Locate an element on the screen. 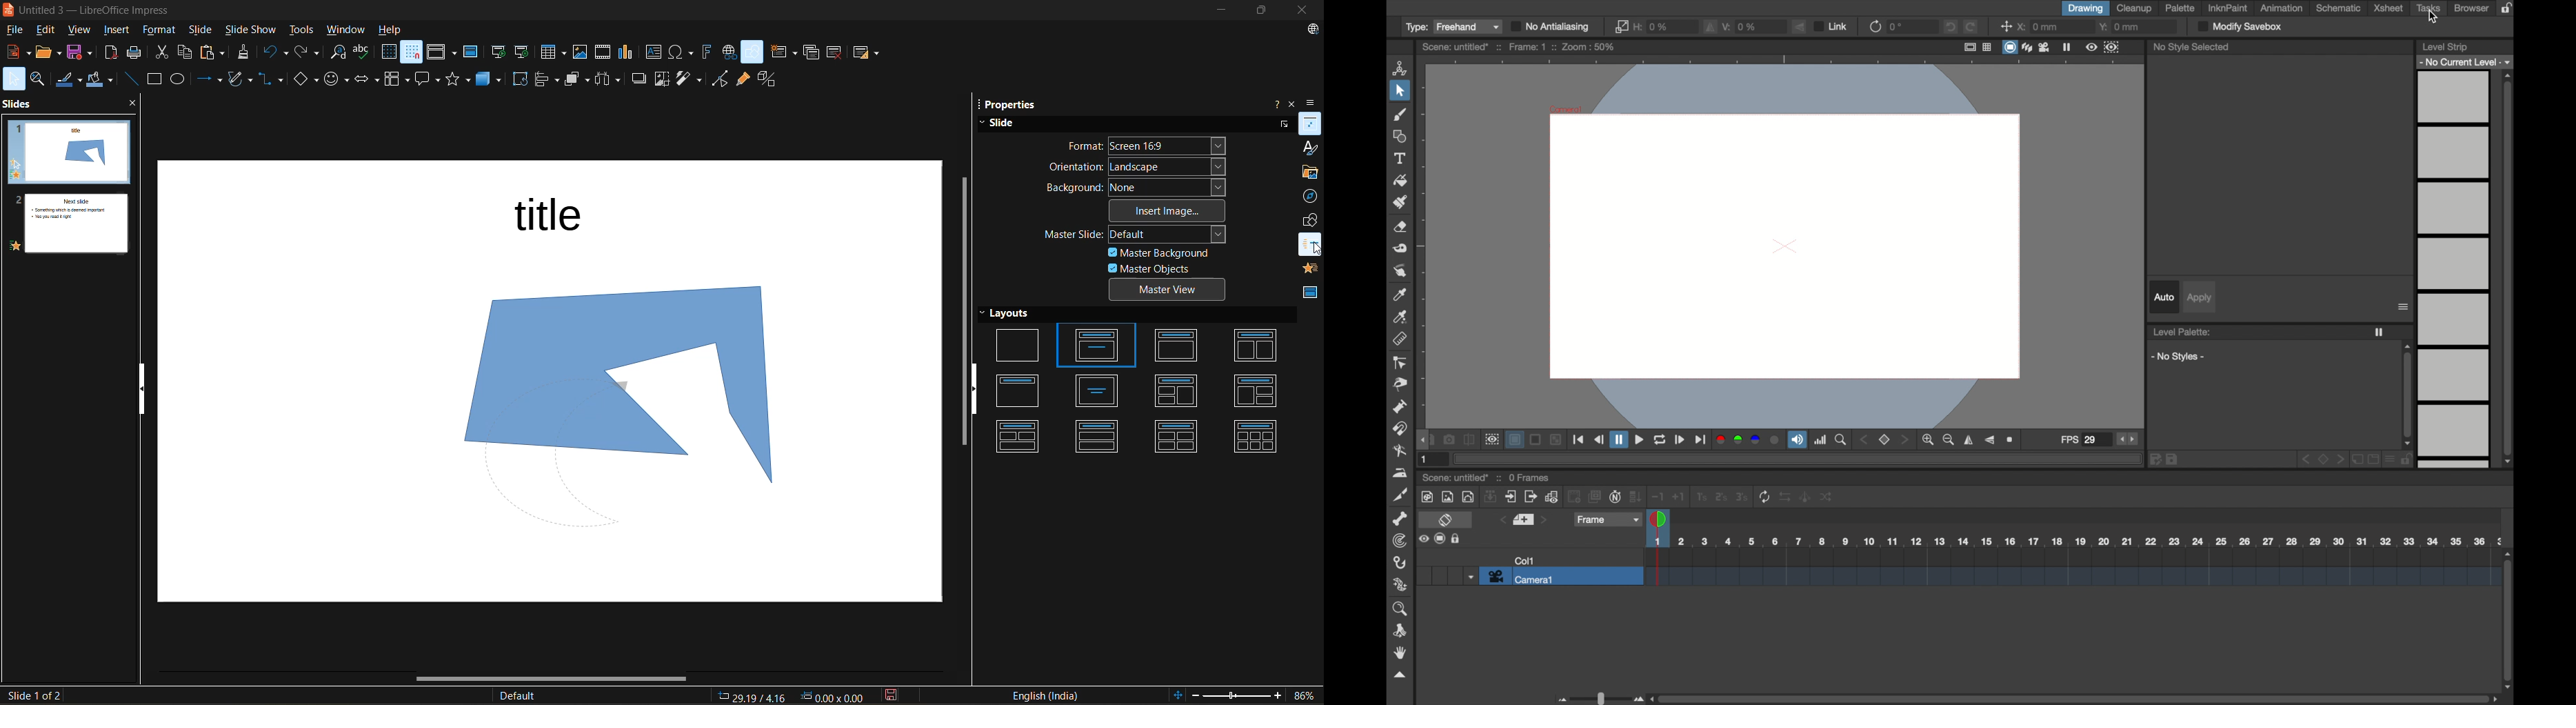 Image resolution: width=2576 pixels, height=728 pixels. animation is located at coordinates (1310, 270).